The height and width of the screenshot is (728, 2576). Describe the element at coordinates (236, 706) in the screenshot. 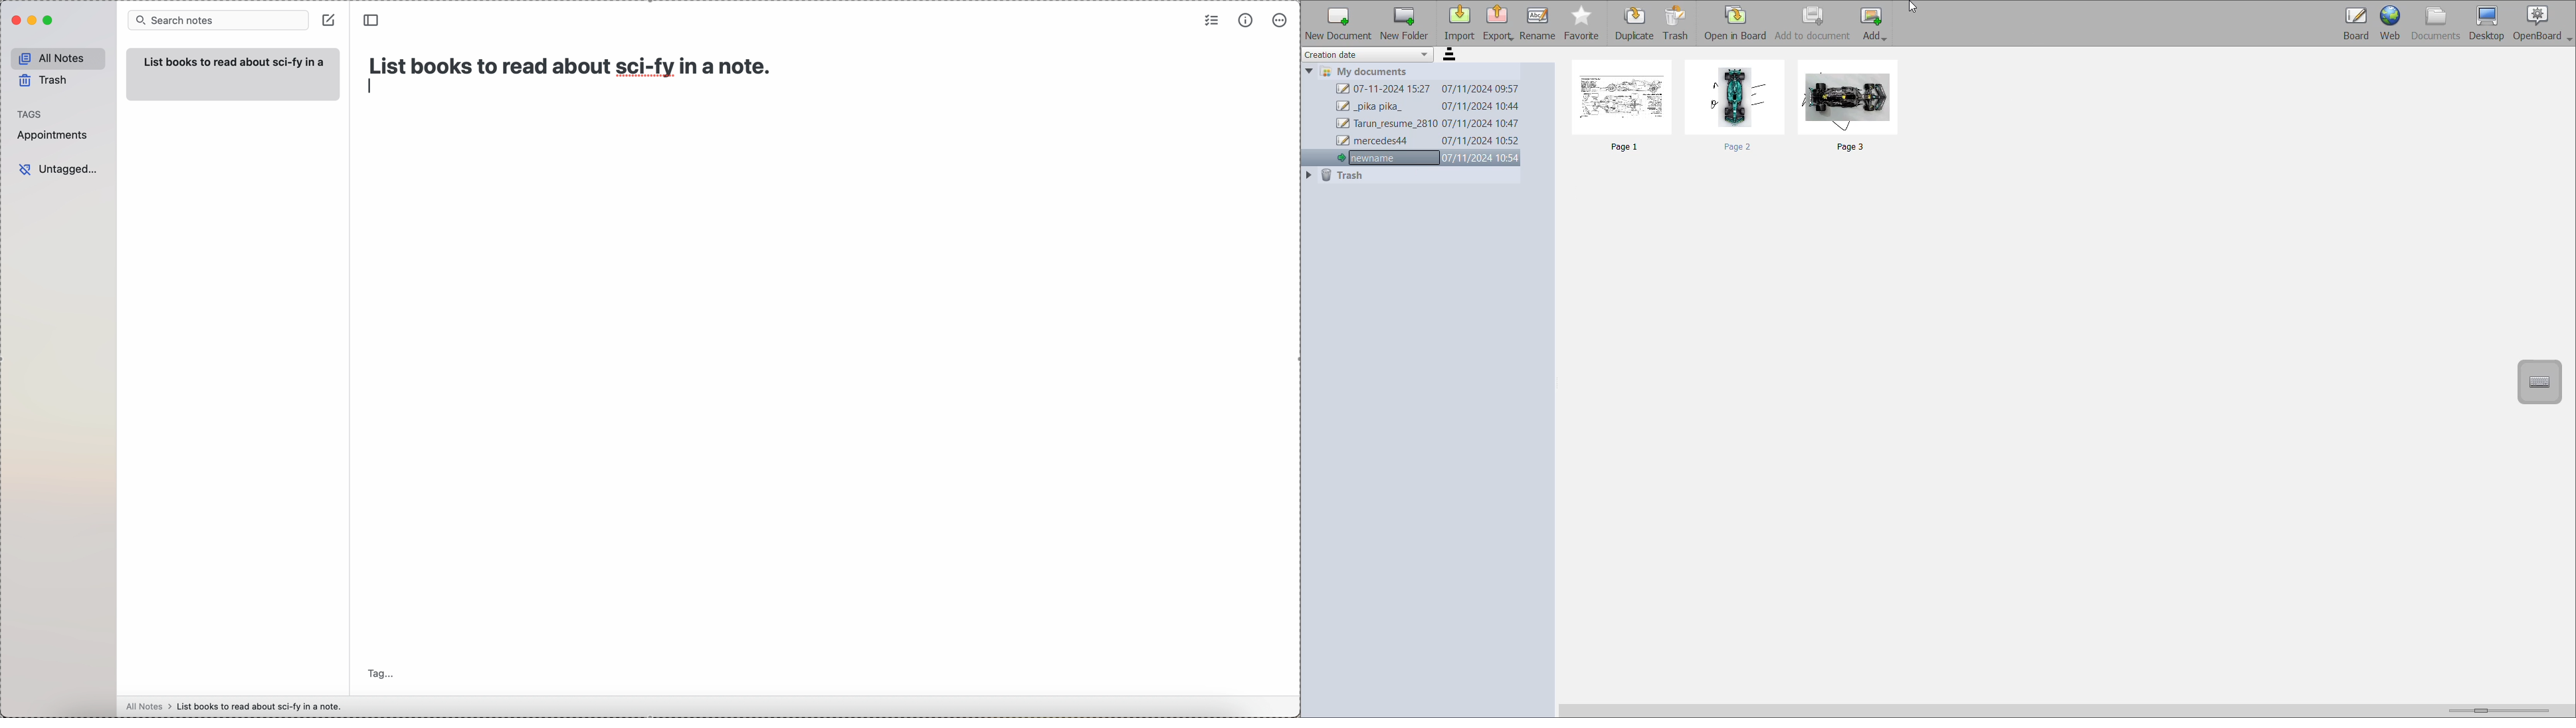

I see `all notes > List books to read about sci-fy in a note.` at that location.